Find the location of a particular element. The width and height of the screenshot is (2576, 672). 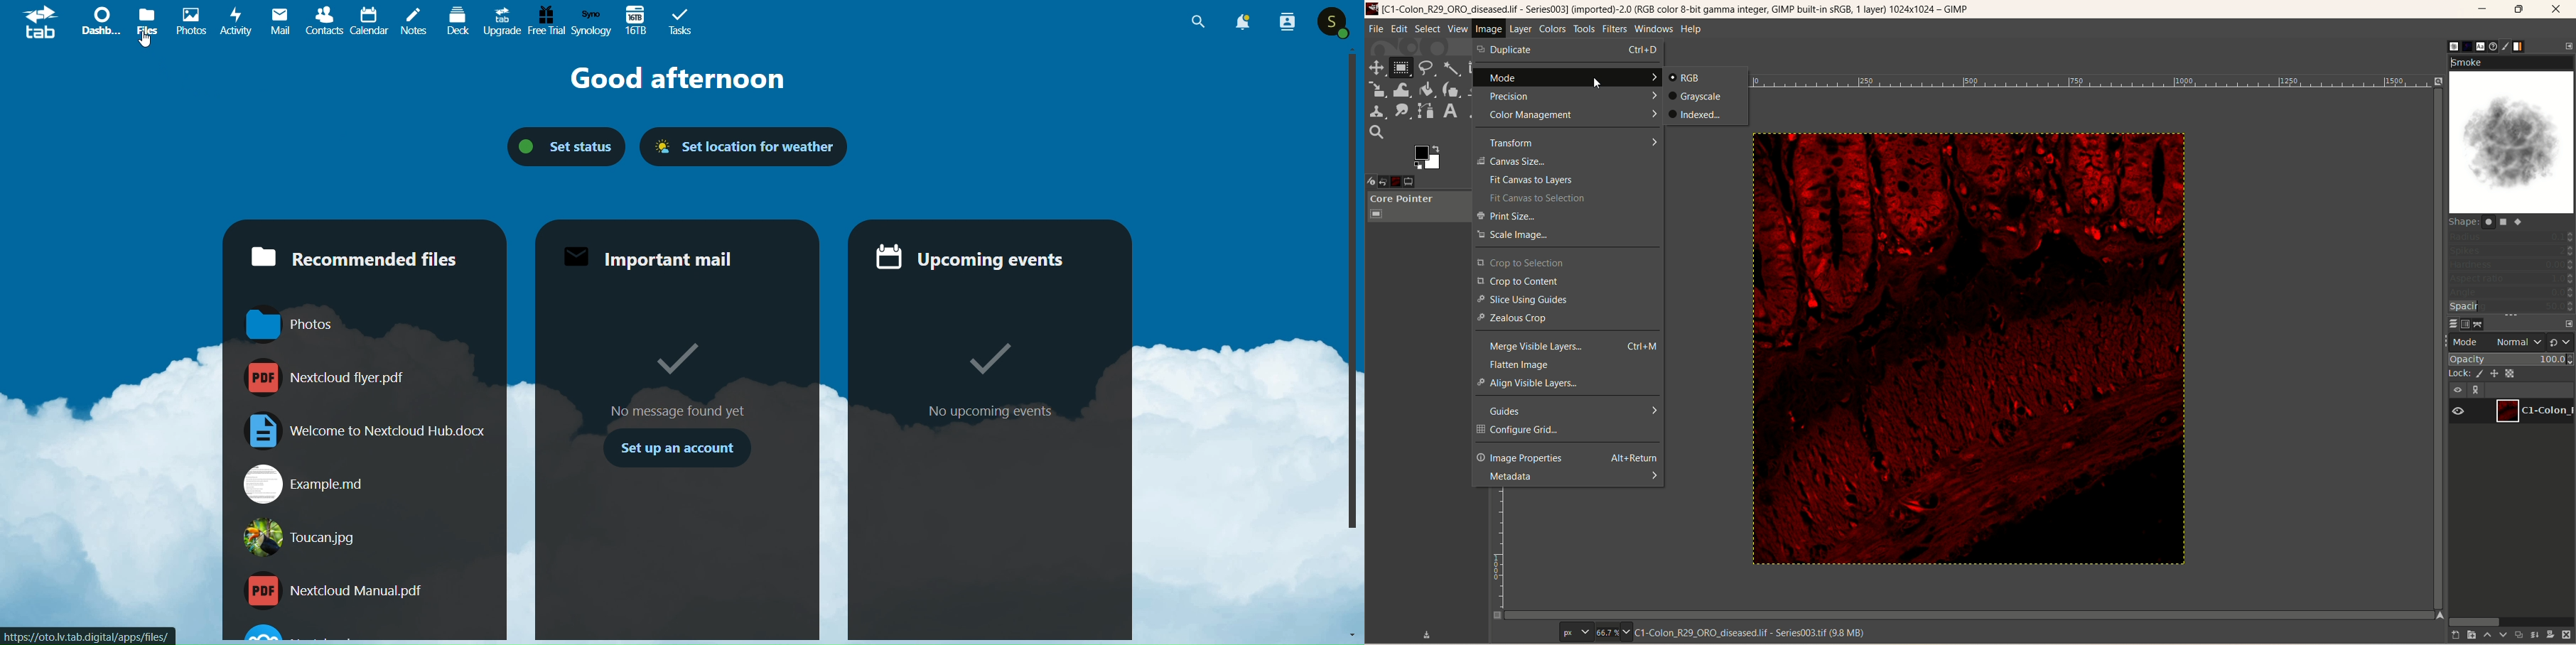

add mask is located at coordinates (2551, 636).